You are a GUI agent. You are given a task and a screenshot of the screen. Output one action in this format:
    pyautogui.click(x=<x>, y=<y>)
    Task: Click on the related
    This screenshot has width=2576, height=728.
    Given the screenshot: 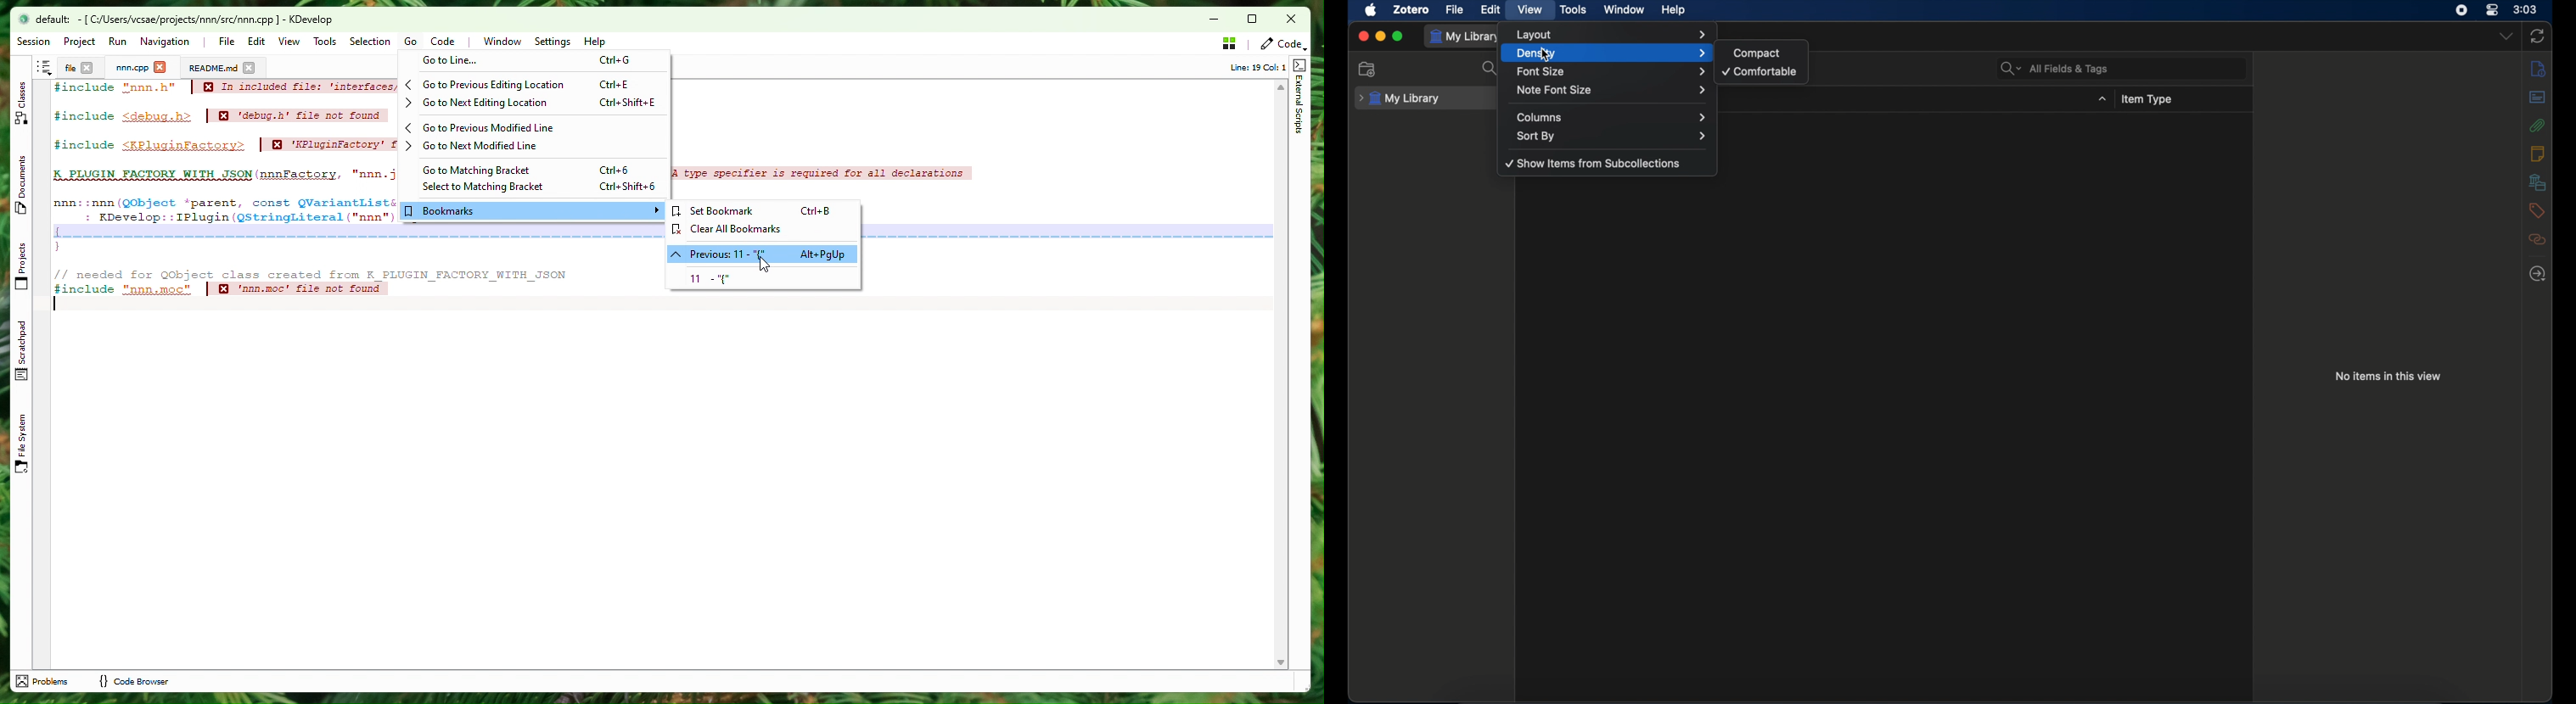 What is the action you would take?
    pyautogui.click(x=2538, y=239)
    